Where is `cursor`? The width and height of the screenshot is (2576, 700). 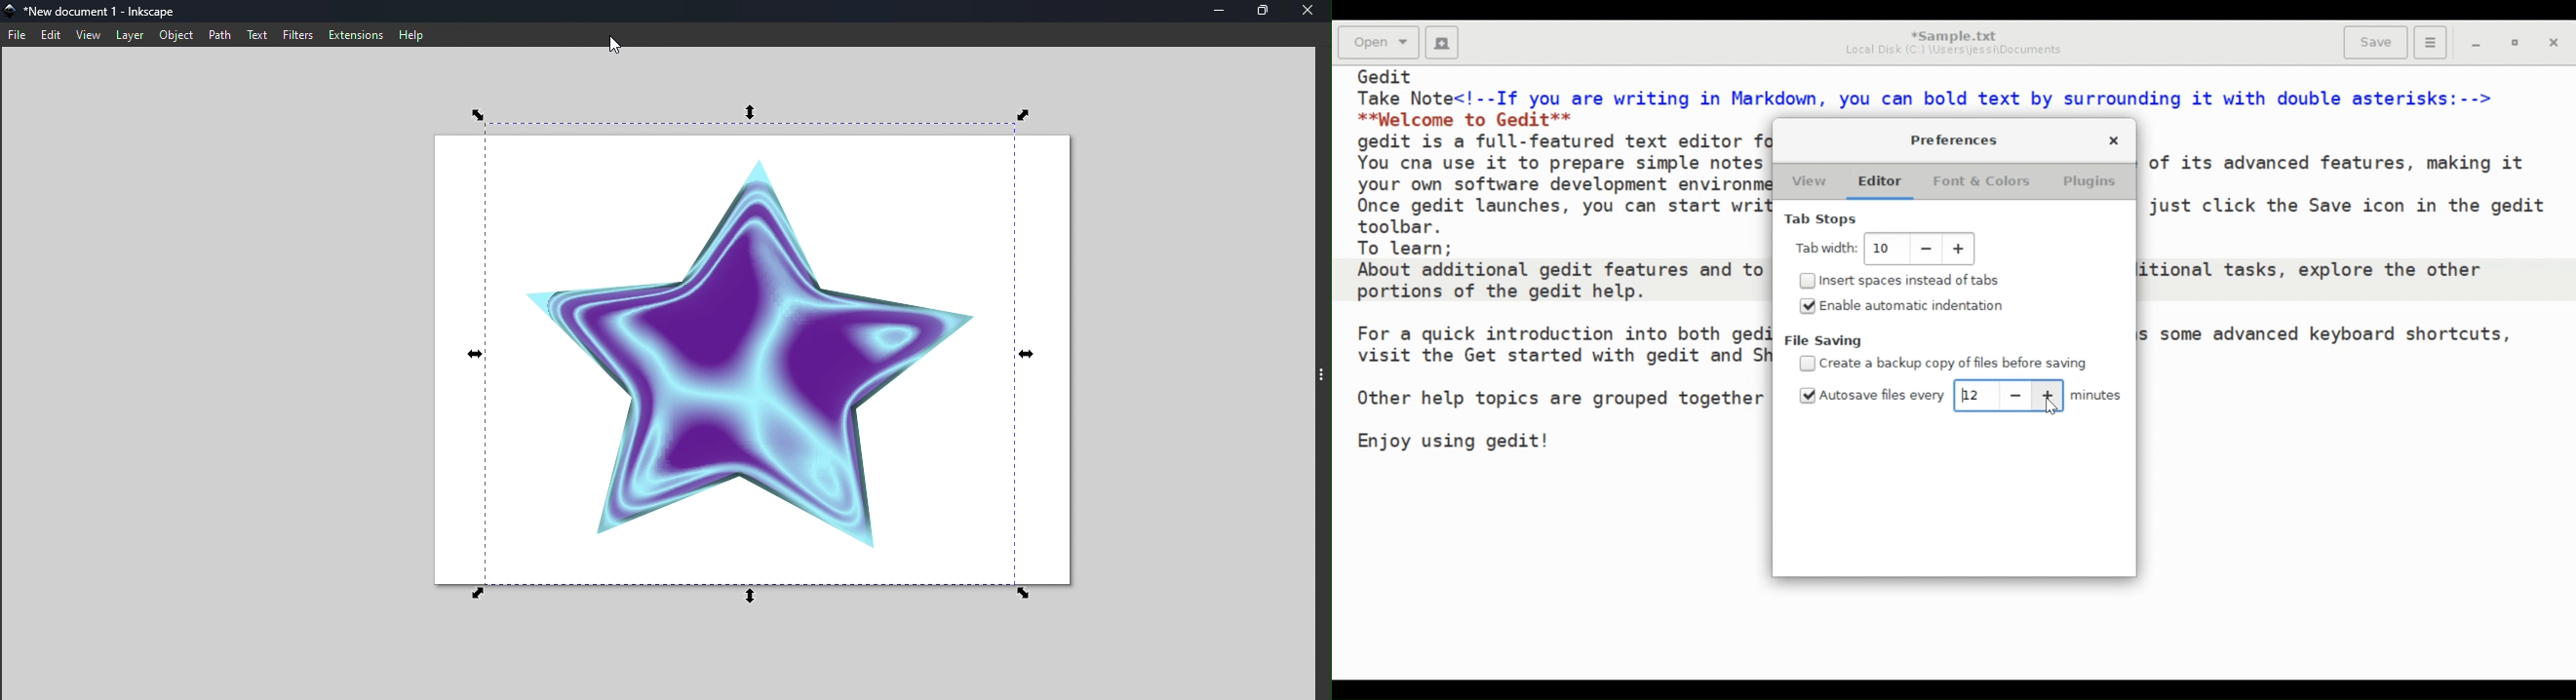
cursor is located at coordinates (2051, 408).